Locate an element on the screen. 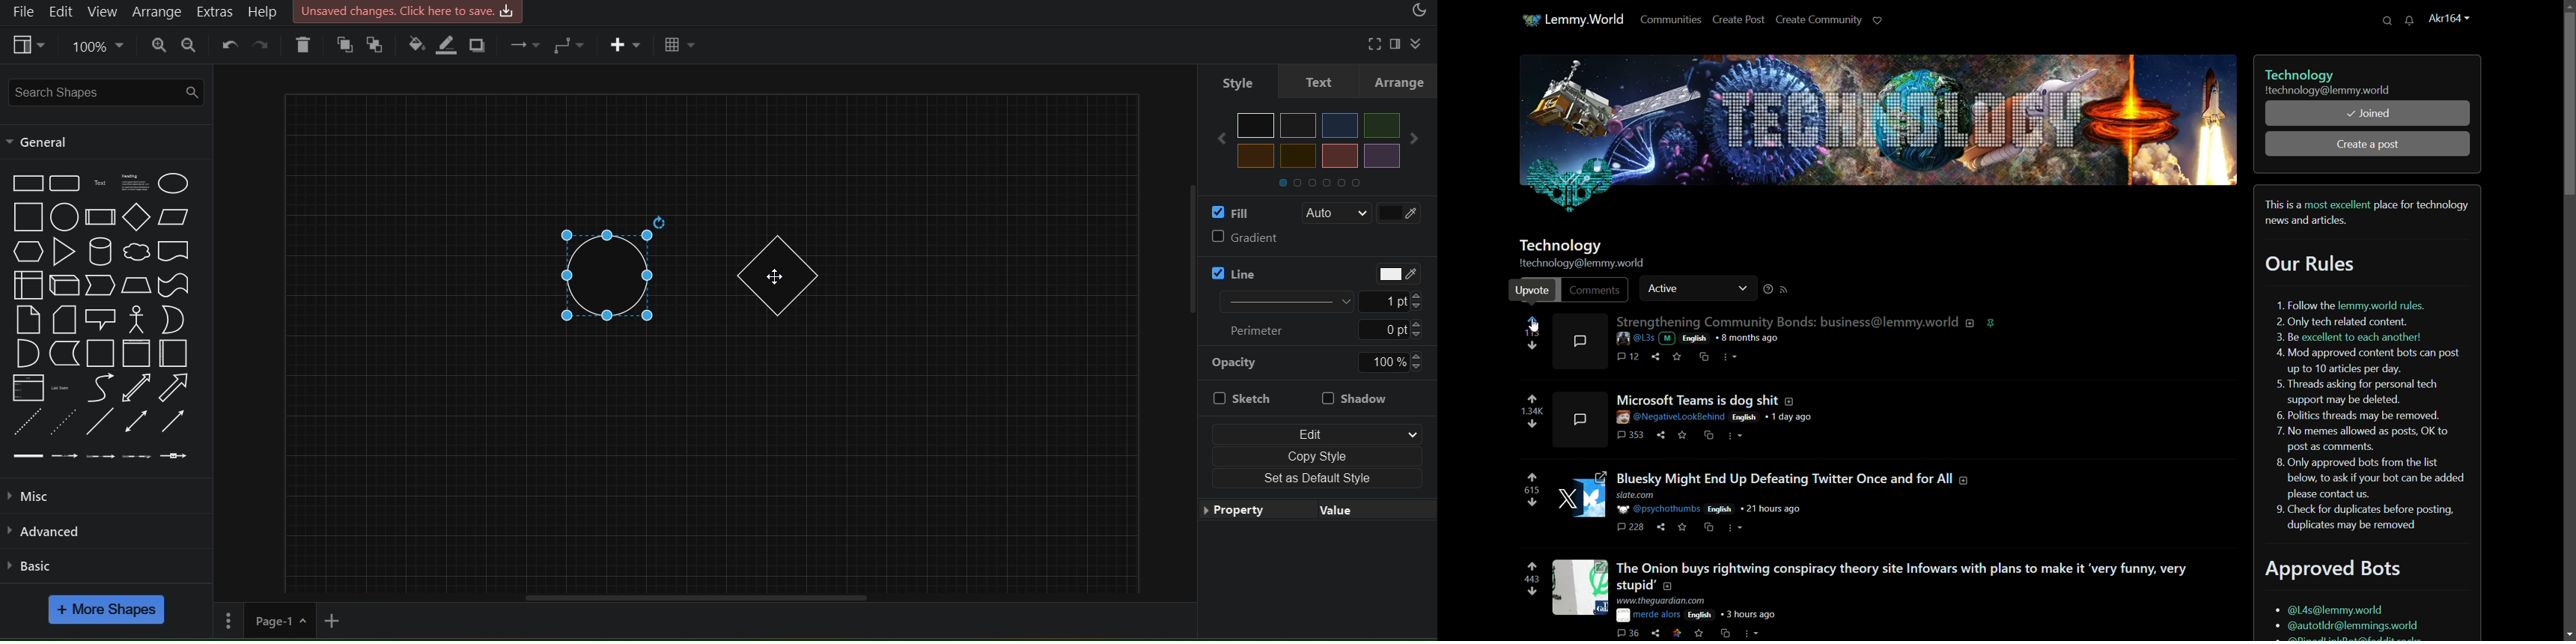 This screenshot has height=644, width=2576. Rounded Rectangle is located at coordinates (66, 183).